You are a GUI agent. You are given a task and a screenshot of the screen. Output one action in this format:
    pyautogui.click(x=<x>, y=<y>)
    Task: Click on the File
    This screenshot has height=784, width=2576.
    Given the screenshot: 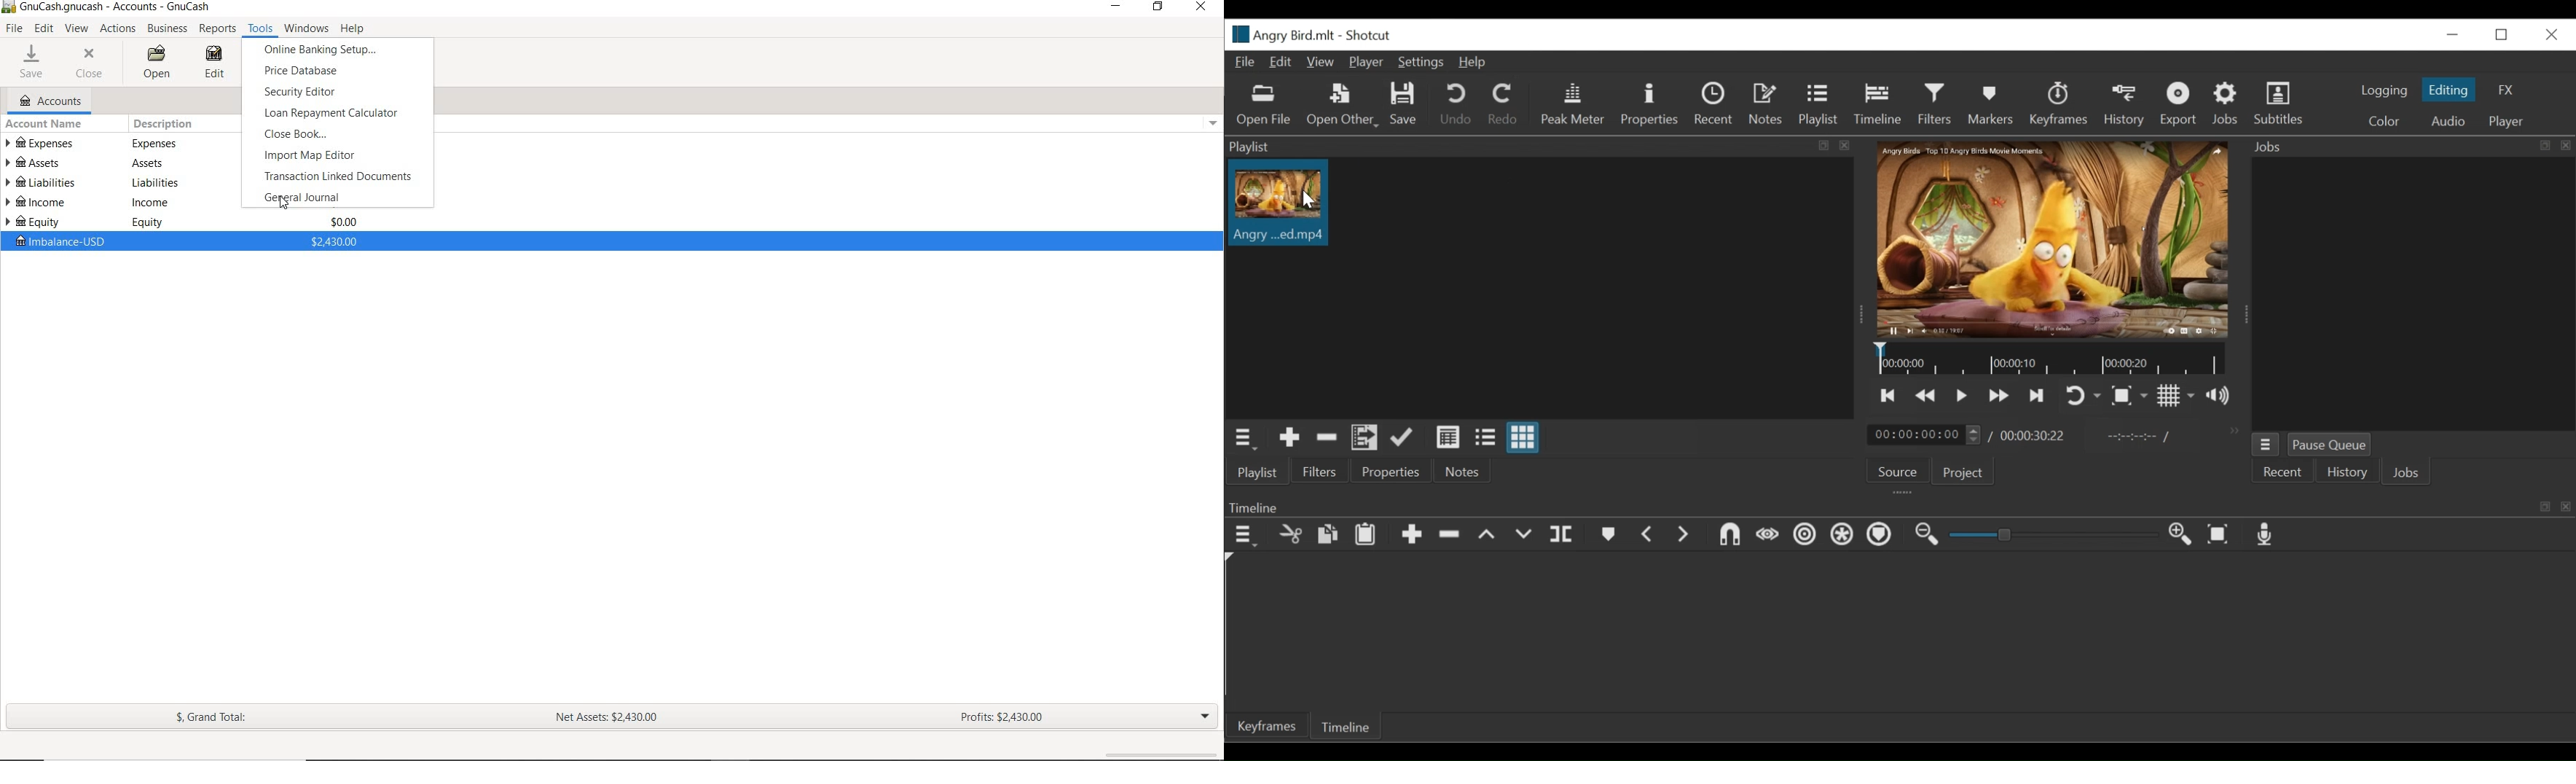 What is the action you would take?
    pyautogui.click(x=1244, y=63)
    